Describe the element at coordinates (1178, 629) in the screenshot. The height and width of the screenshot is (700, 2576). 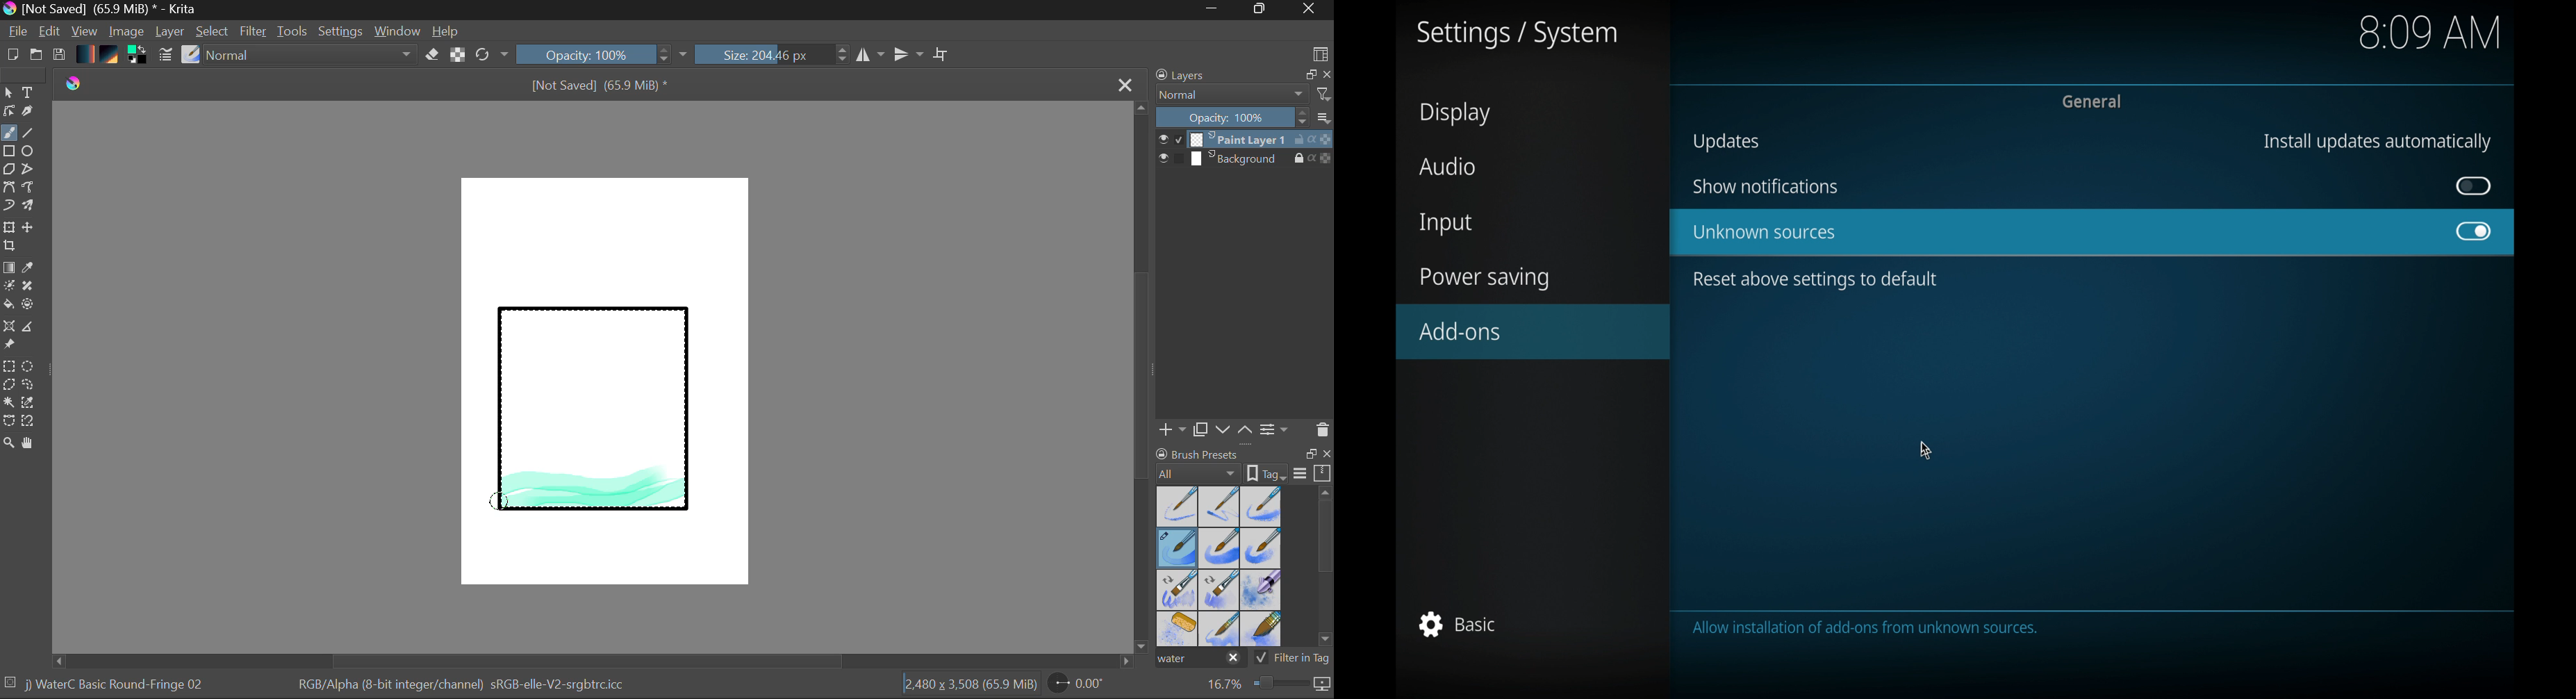
I see `Water C - Special Splats` at that location.